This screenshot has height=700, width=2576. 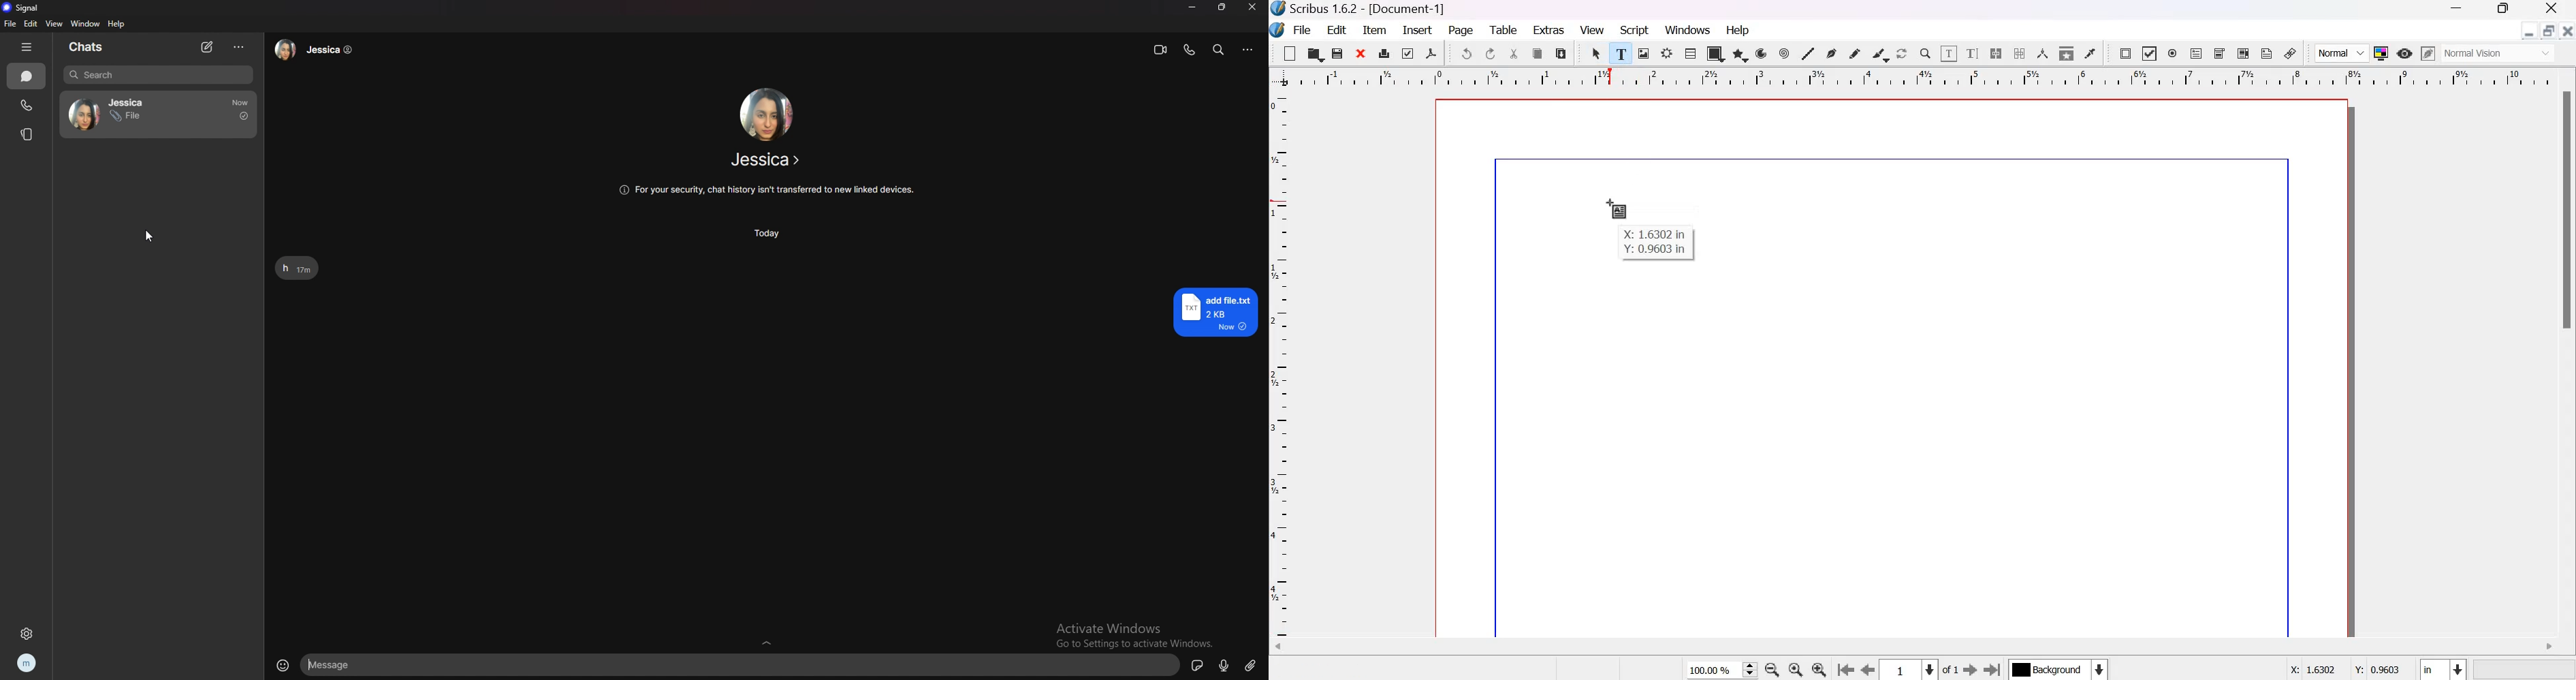 I want to click on select the current unit, so click(x=2443, y=668).